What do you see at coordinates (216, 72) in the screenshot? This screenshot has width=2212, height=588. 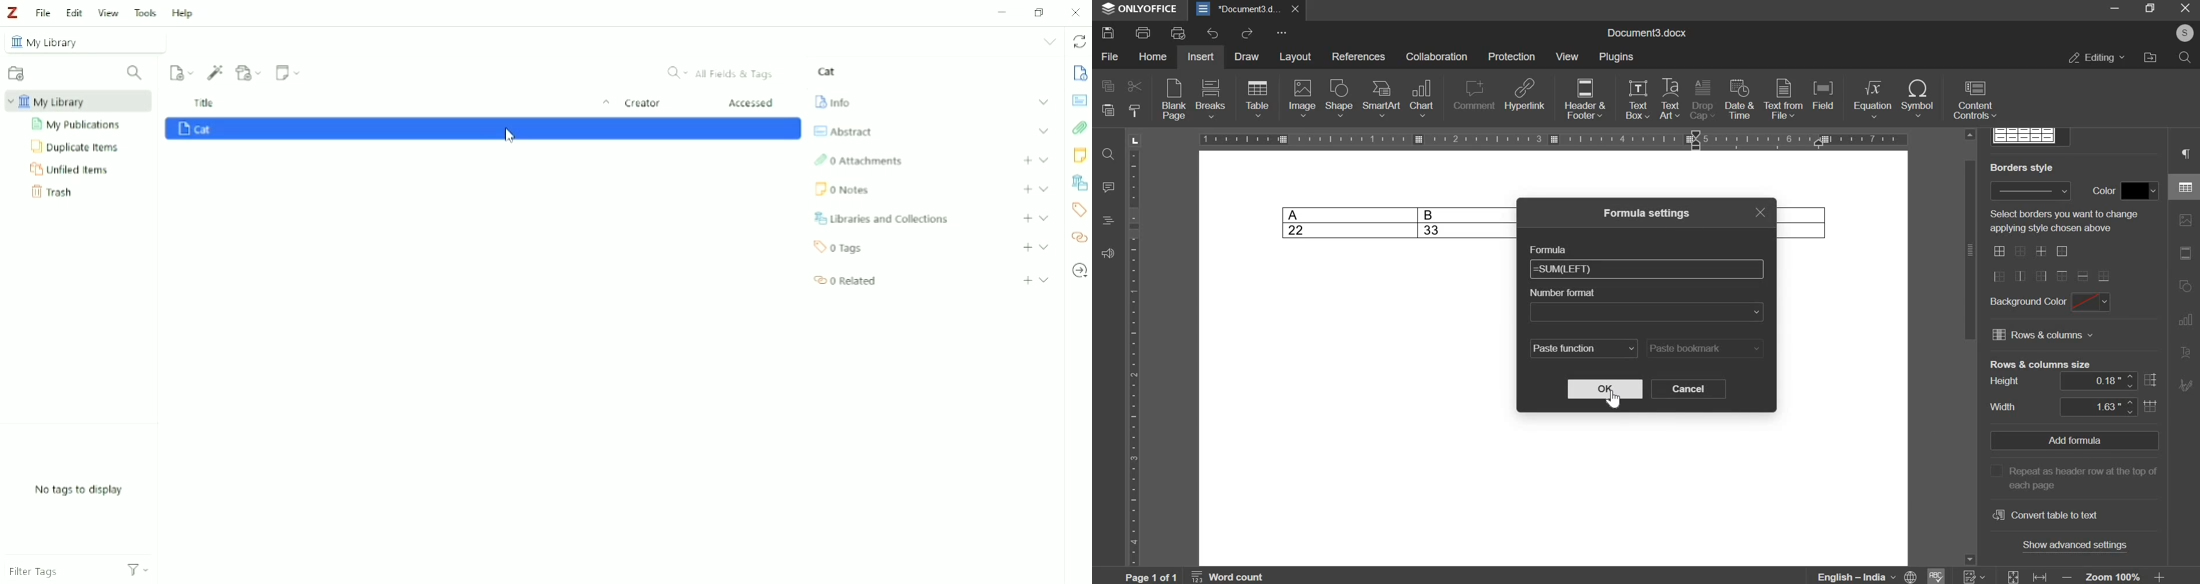 I see `Add Item (s) by Identifier` at bounding box center [216, 72].